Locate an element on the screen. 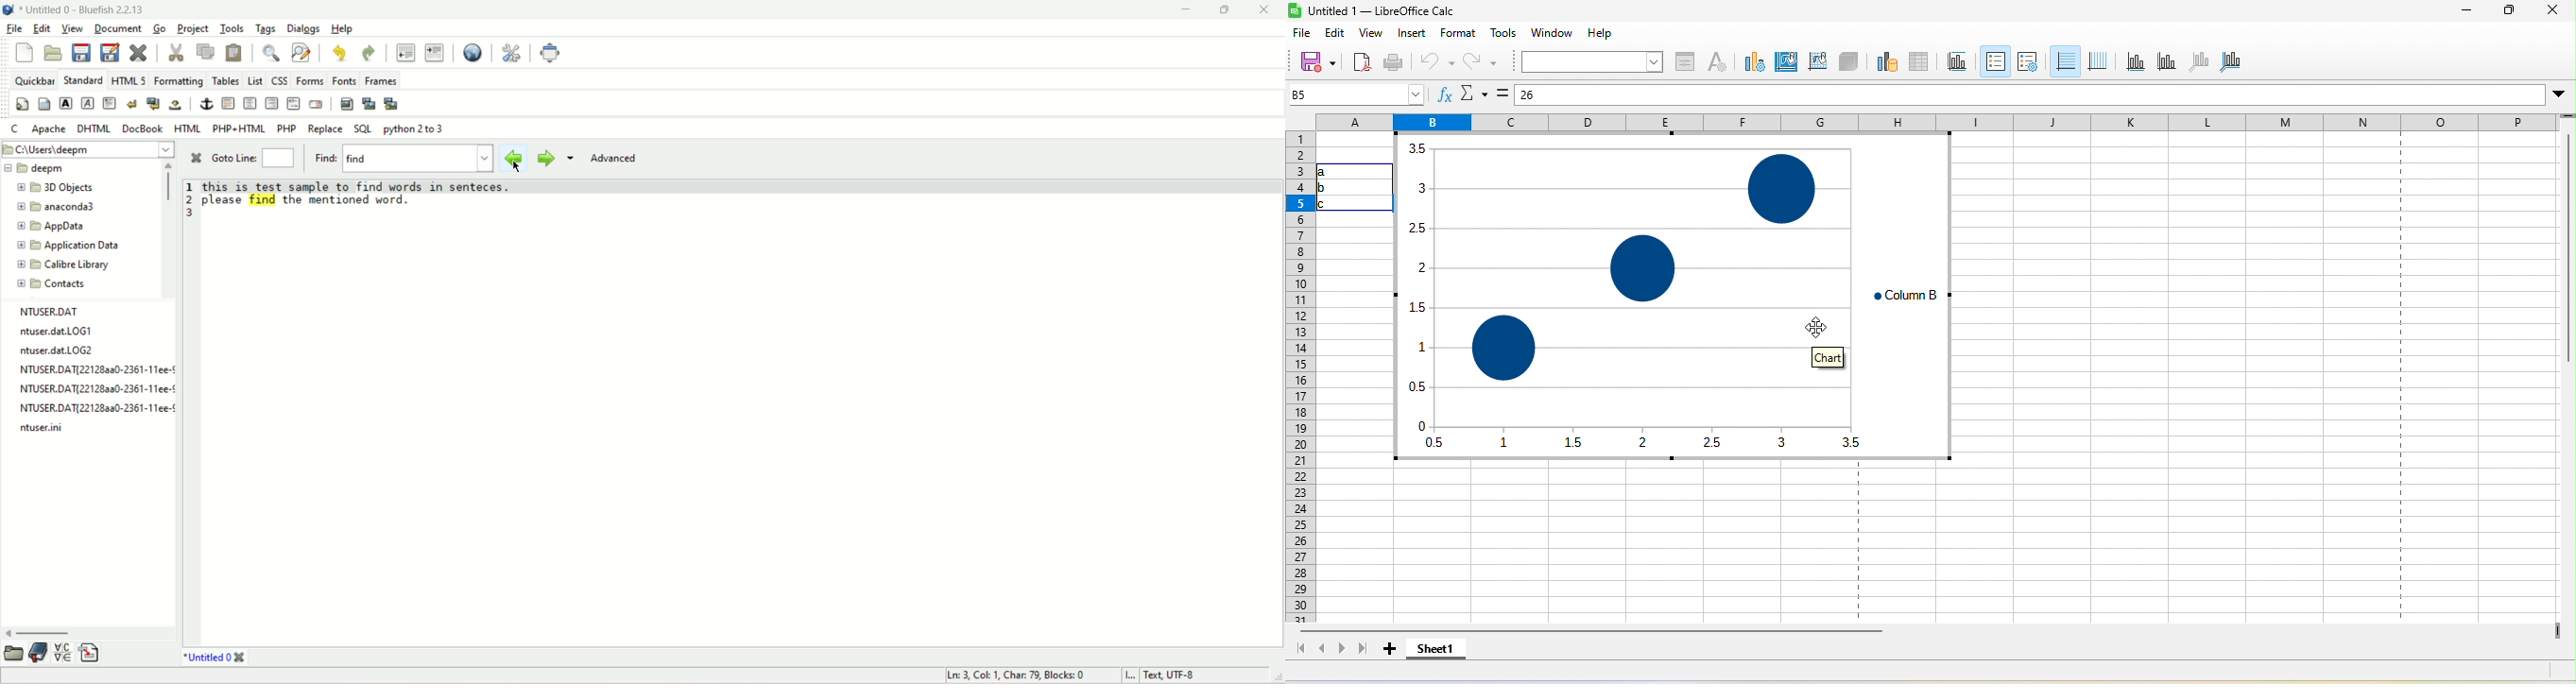  format background is located at coordinates (1785, 64).